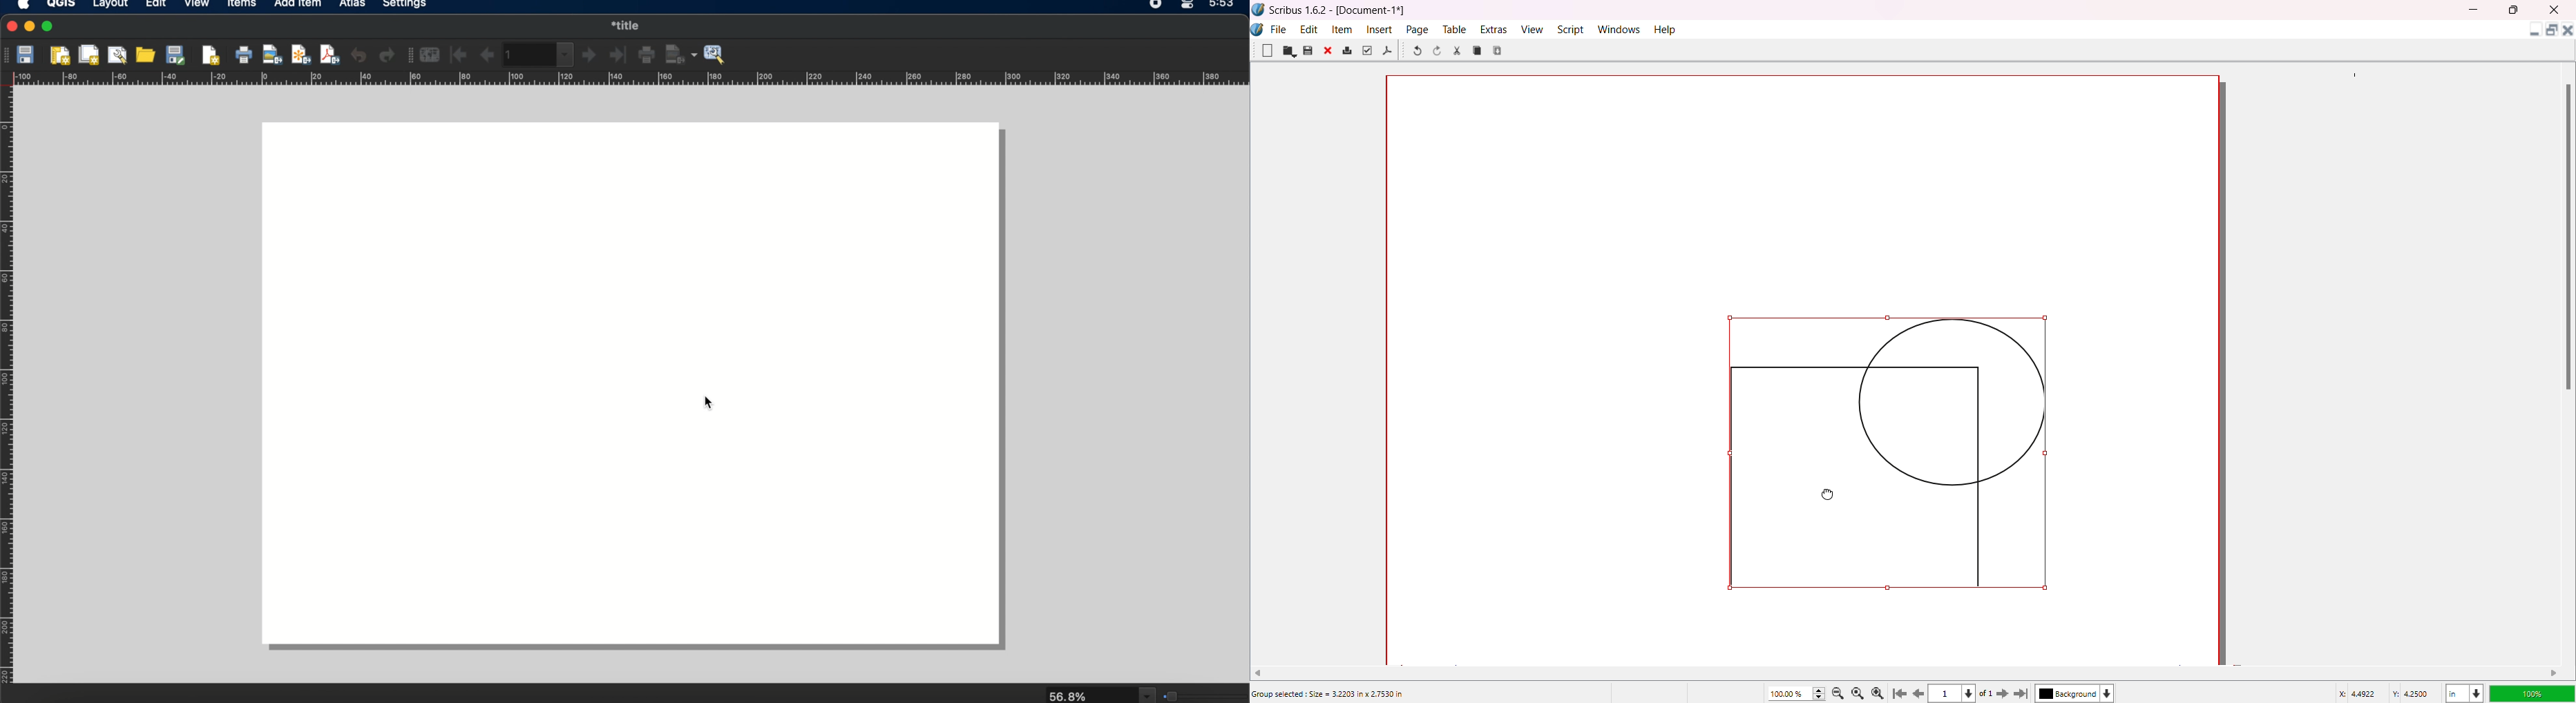  I want to click on Script, so click(1572, 28).